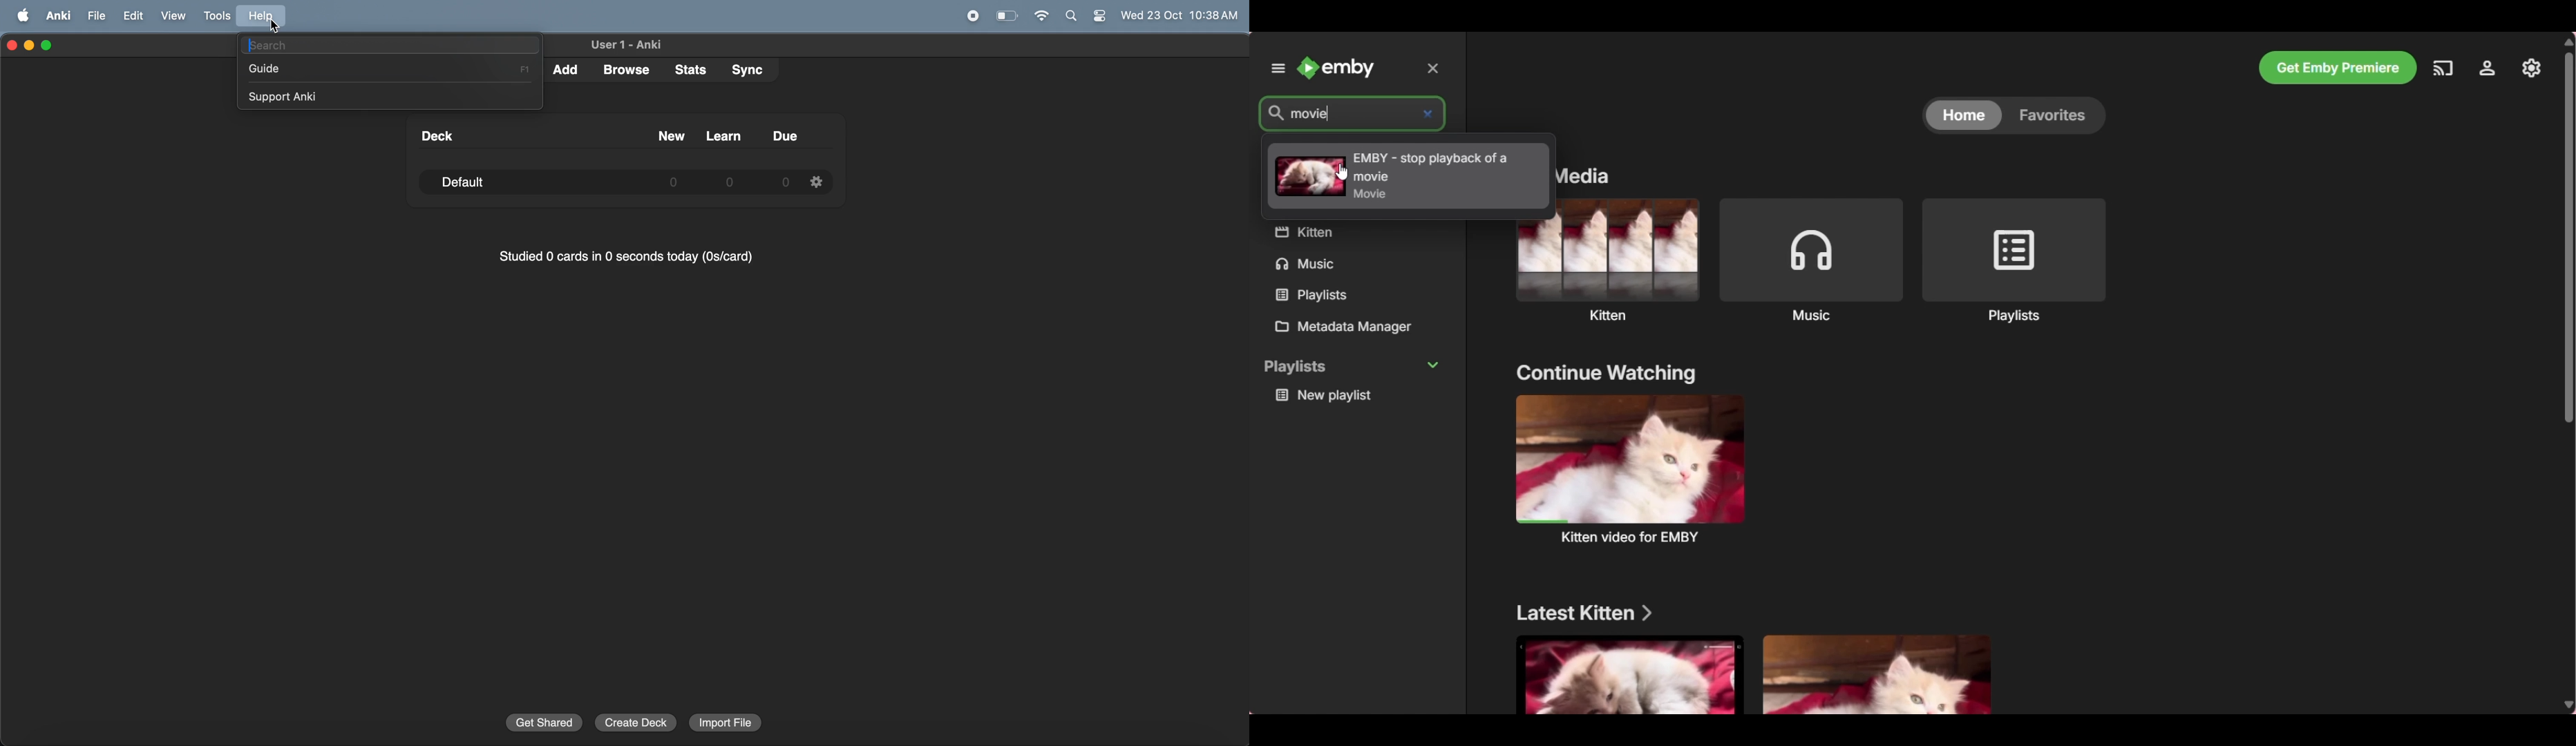 Image resolution: width=2576 pixels, height=756 pixels. I want to click on setting, so click(817, 181).